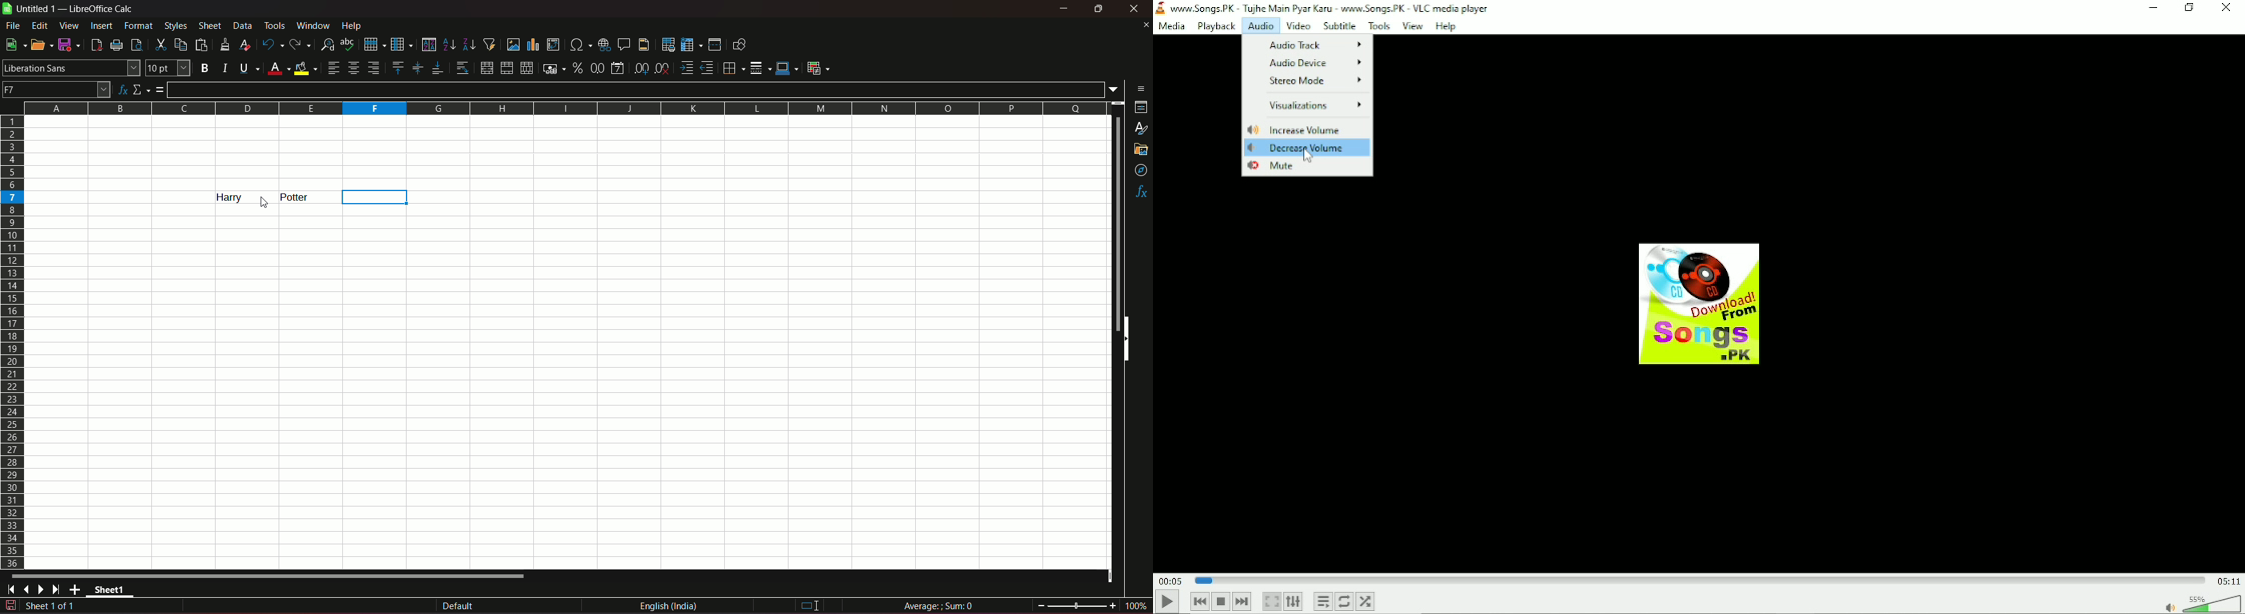 The image size is (2268, 616). What do you see at coordinates (668, 45) in the screenshot?
I see `define print area` at bounding box center [668, 45].